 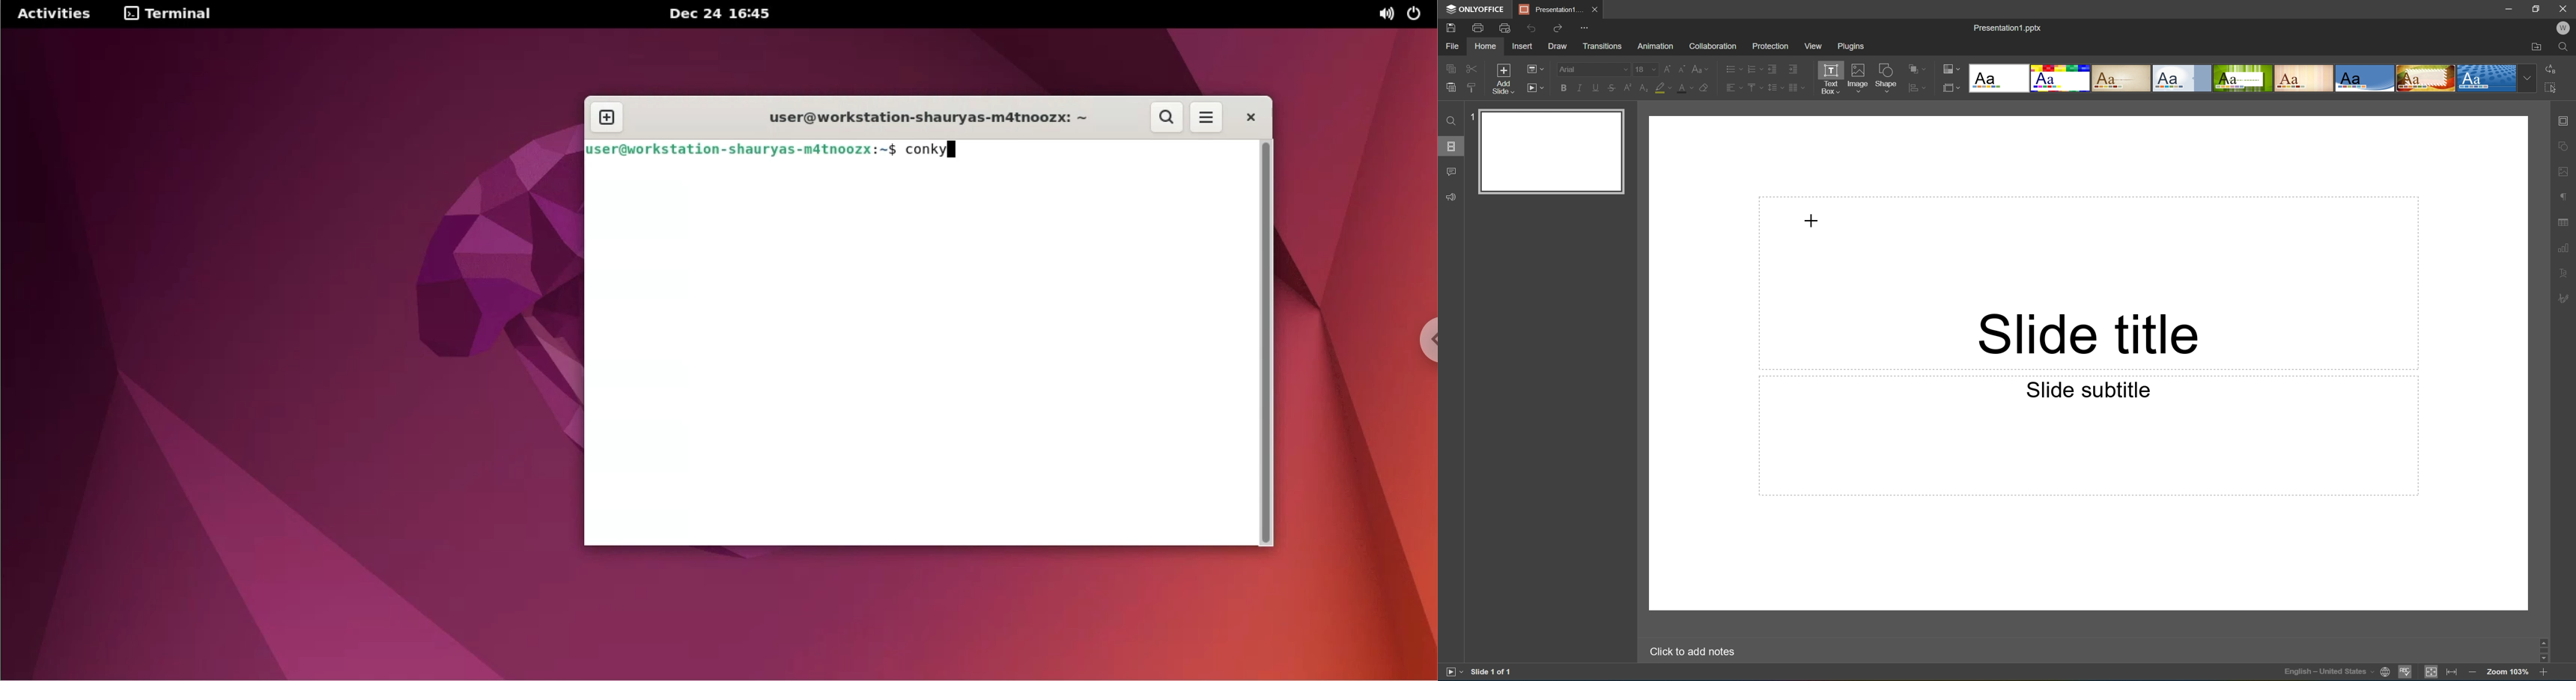 I want to click on Customize quick access toolbar, so click(x=1587, y=27).